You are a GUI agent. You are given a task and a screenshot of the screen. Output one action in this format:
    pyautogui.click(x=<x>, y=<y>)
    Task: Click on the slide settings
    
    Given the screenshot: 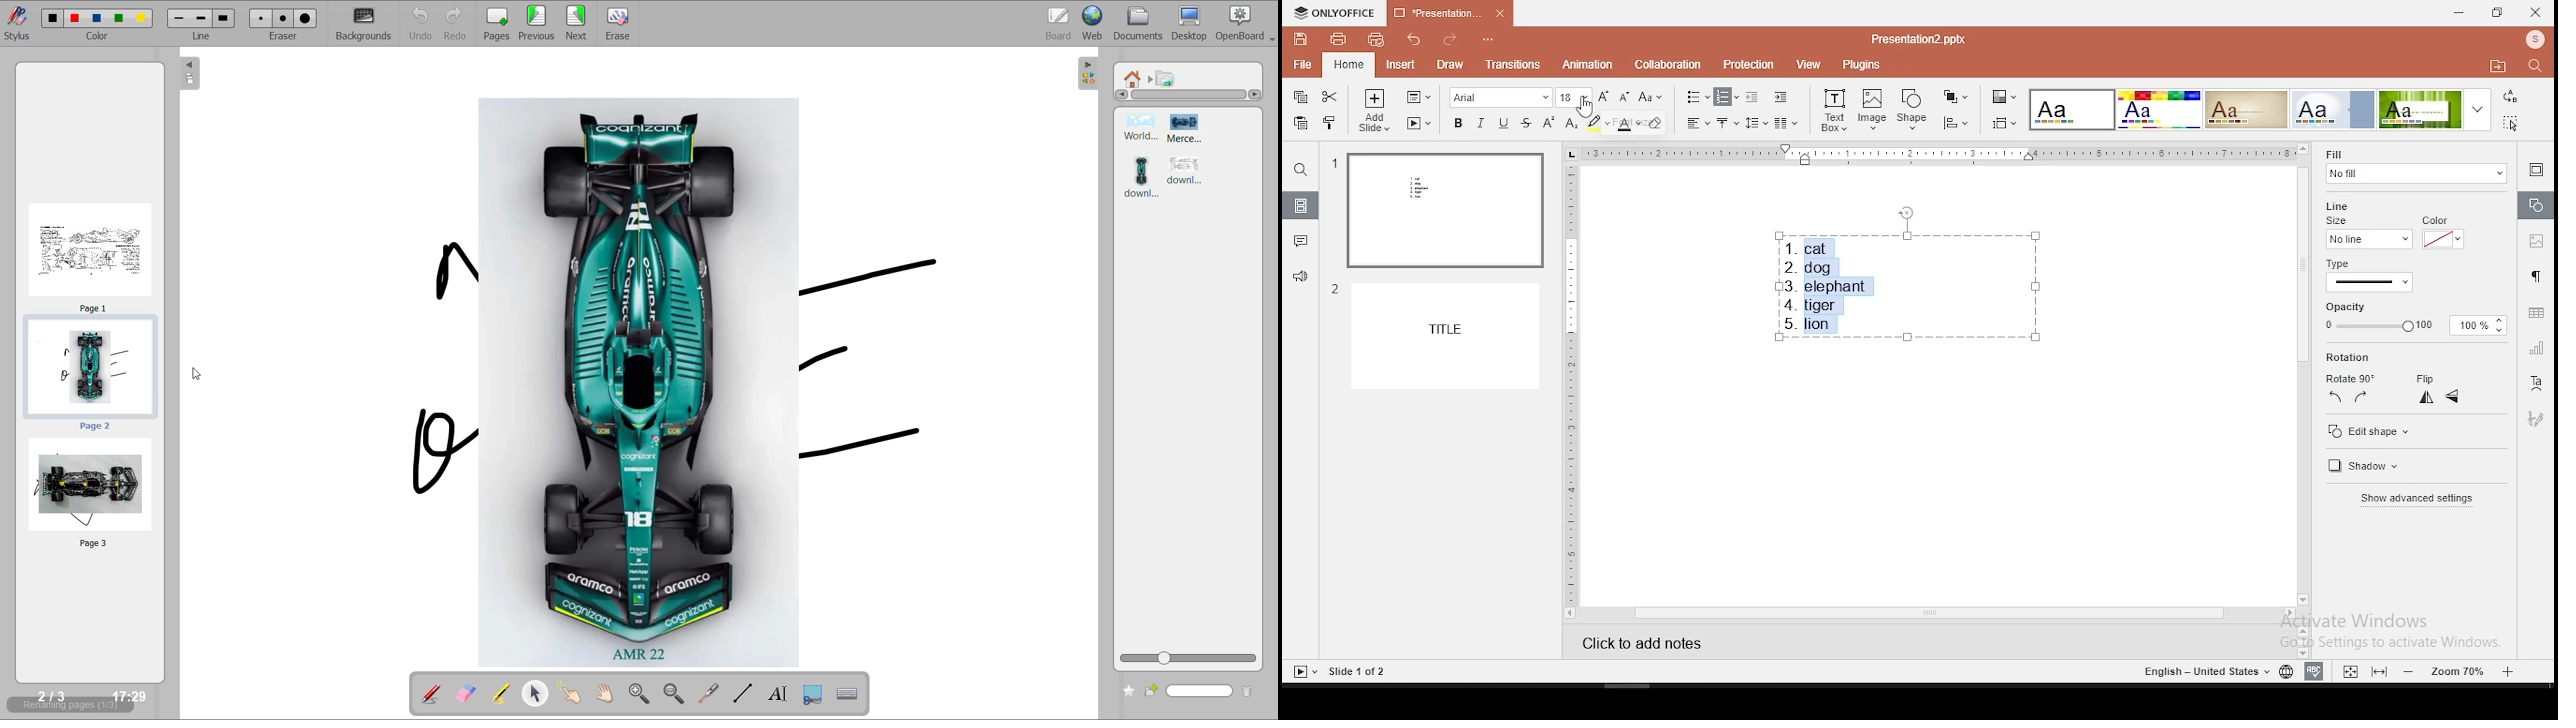 What is the action you would take?
    pyautogui.click(x=2535, y=170)
    